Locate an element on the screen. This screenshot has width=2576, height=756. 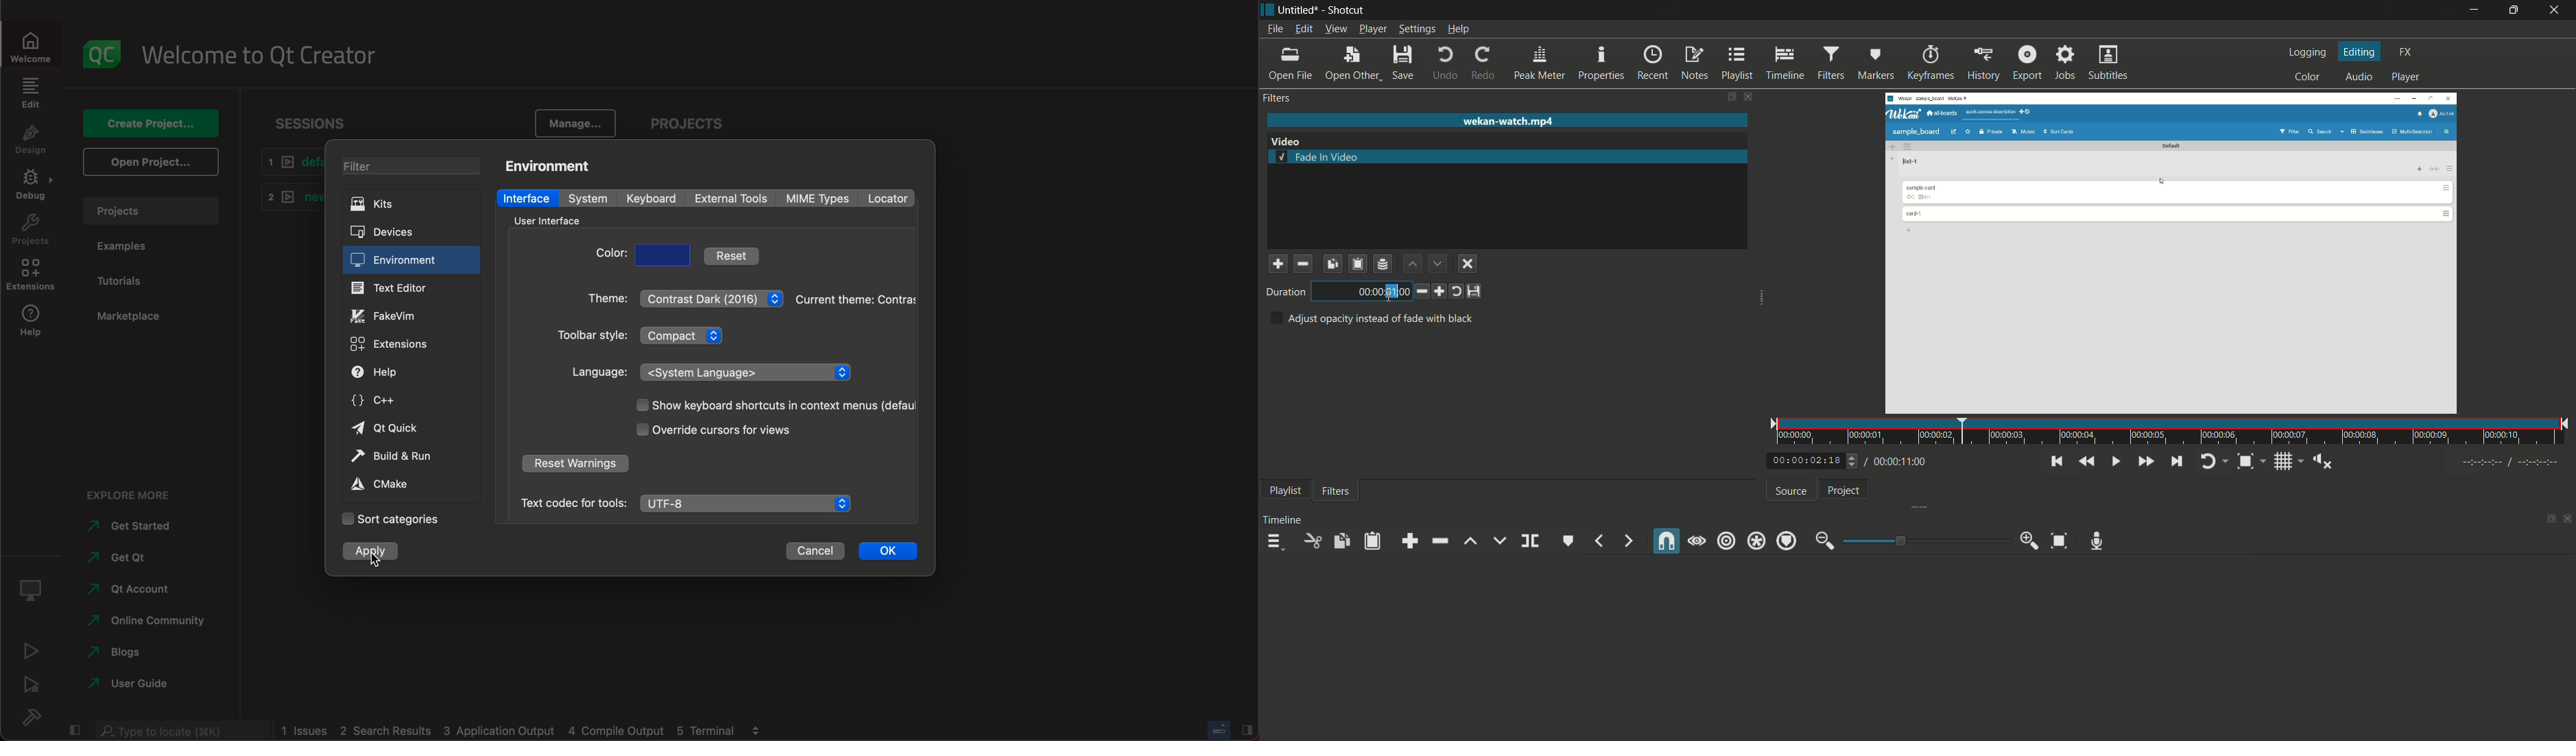
time is located at coordinates (1363, 291).